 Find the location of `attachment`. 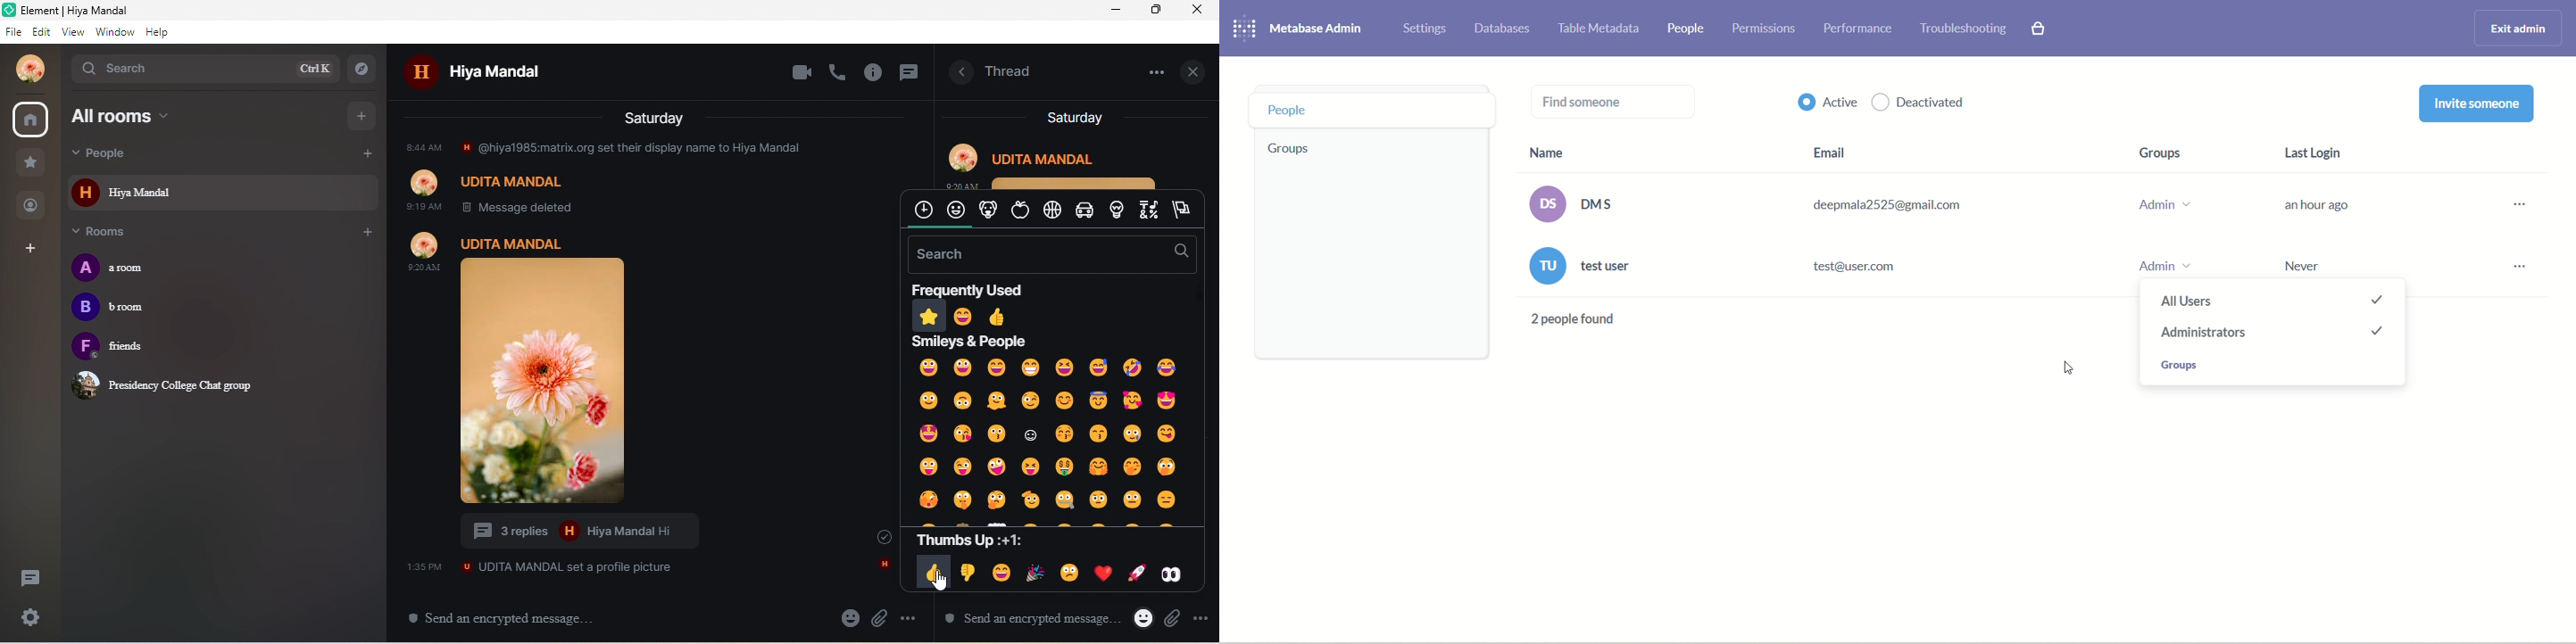

attachment is located at coordinates (1138, 621).